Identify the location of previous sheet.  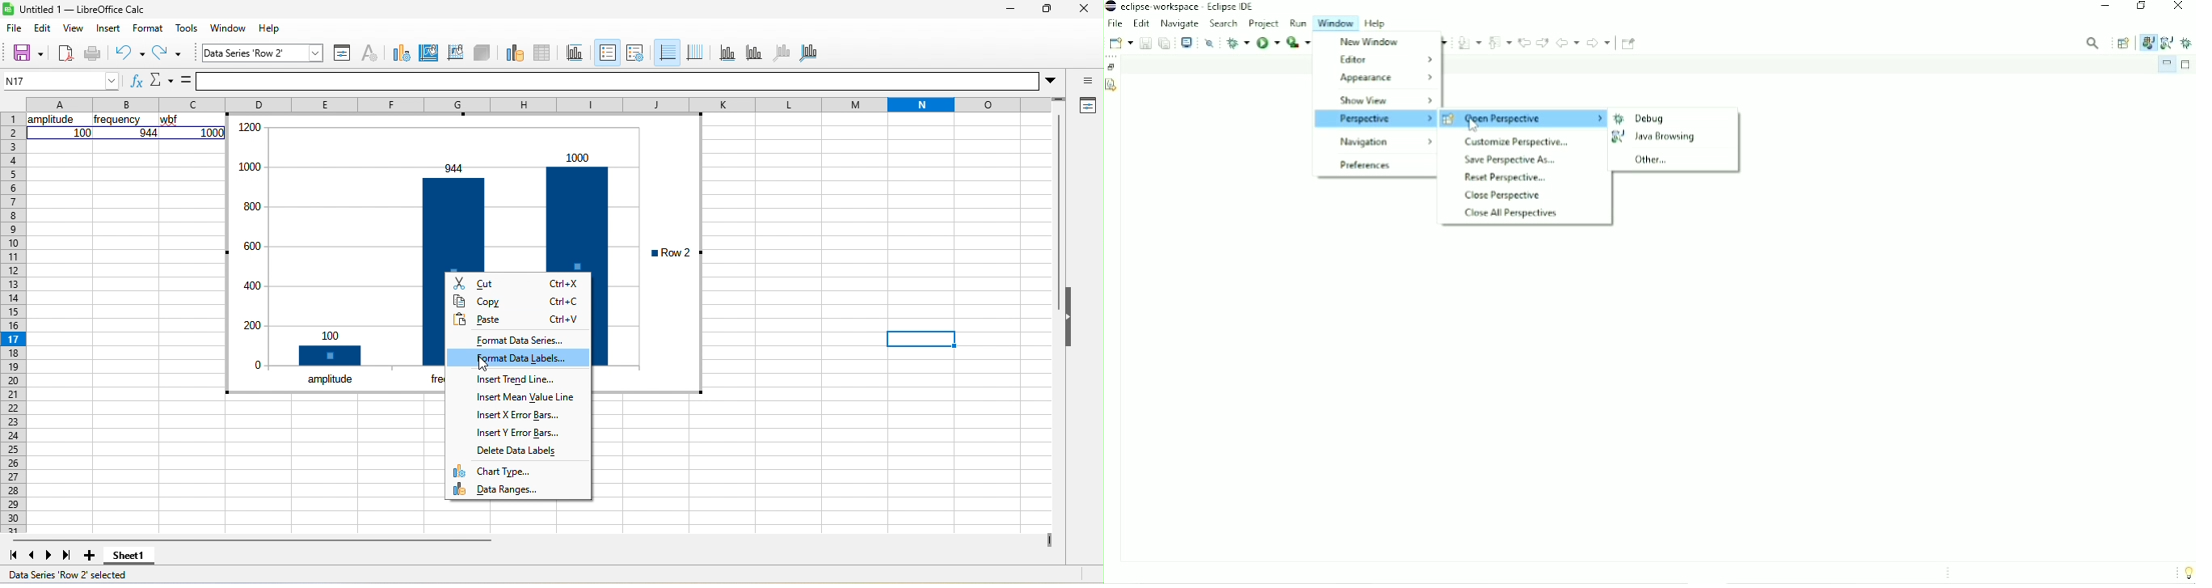
(33, 556).